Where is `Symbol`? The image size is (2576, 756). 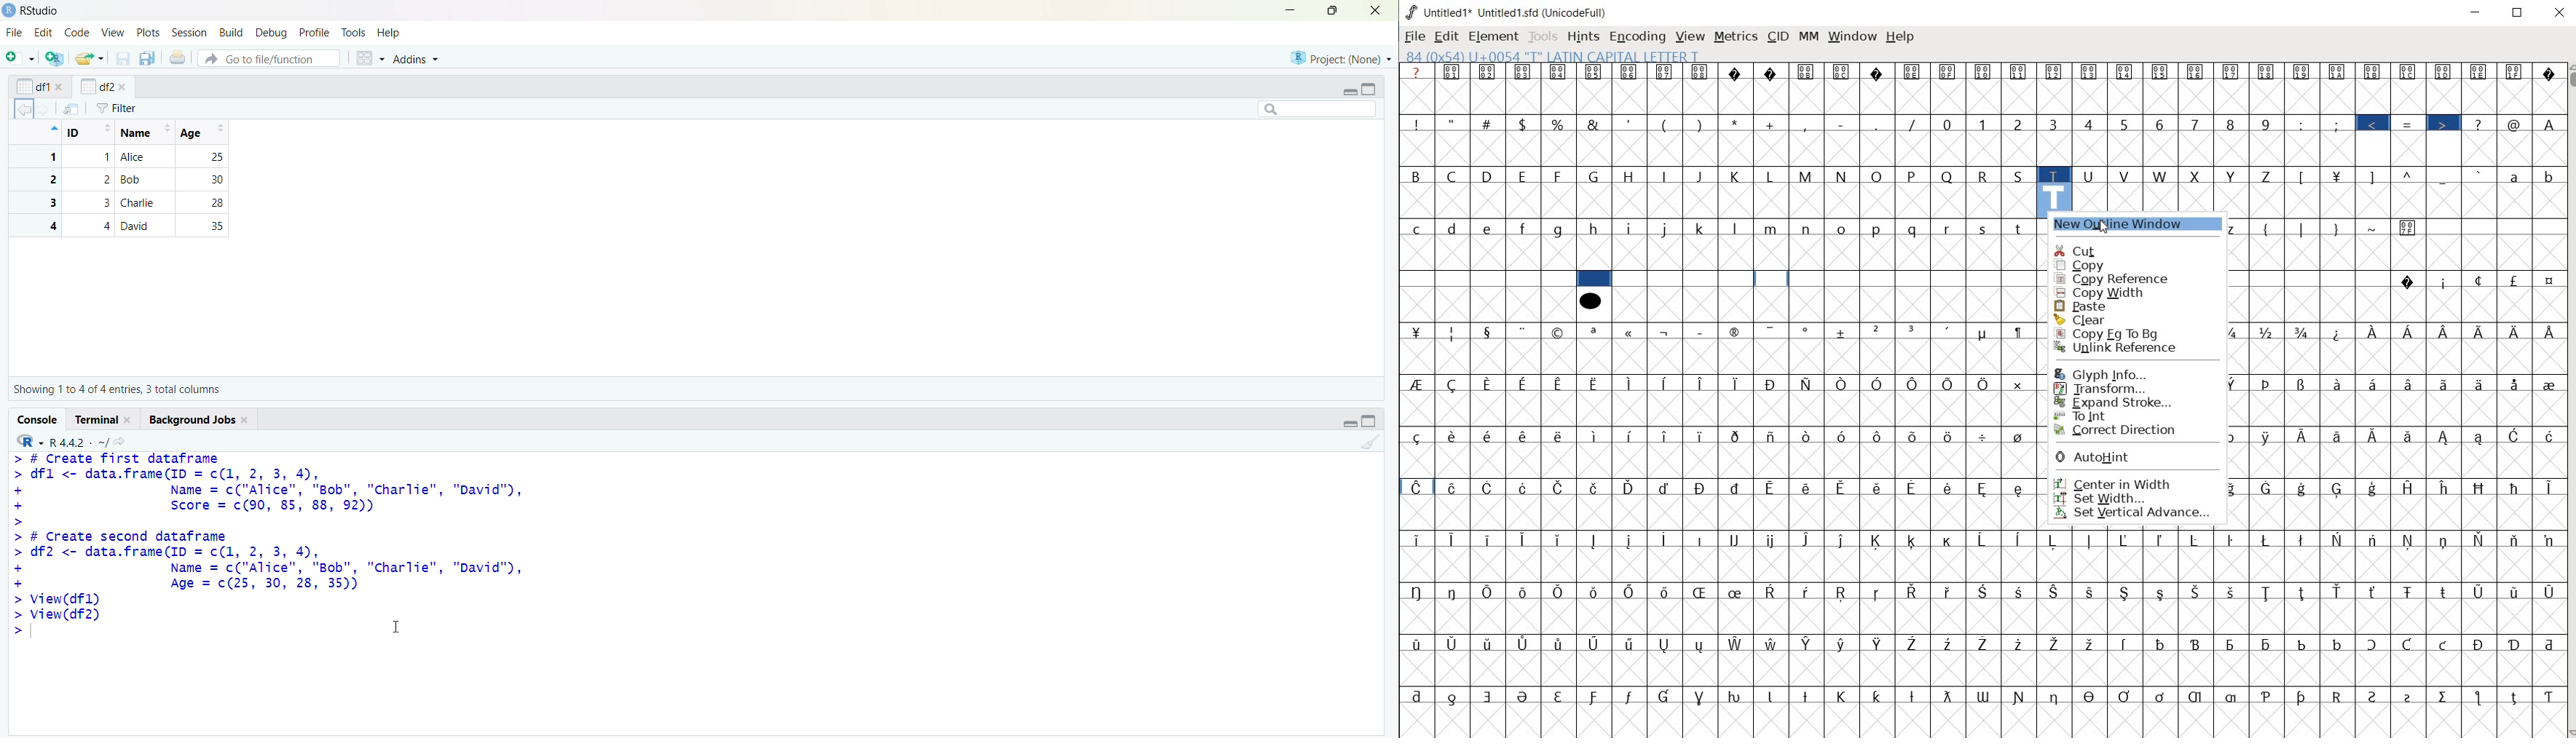
Symbol is located at coordinates (1809, 383).